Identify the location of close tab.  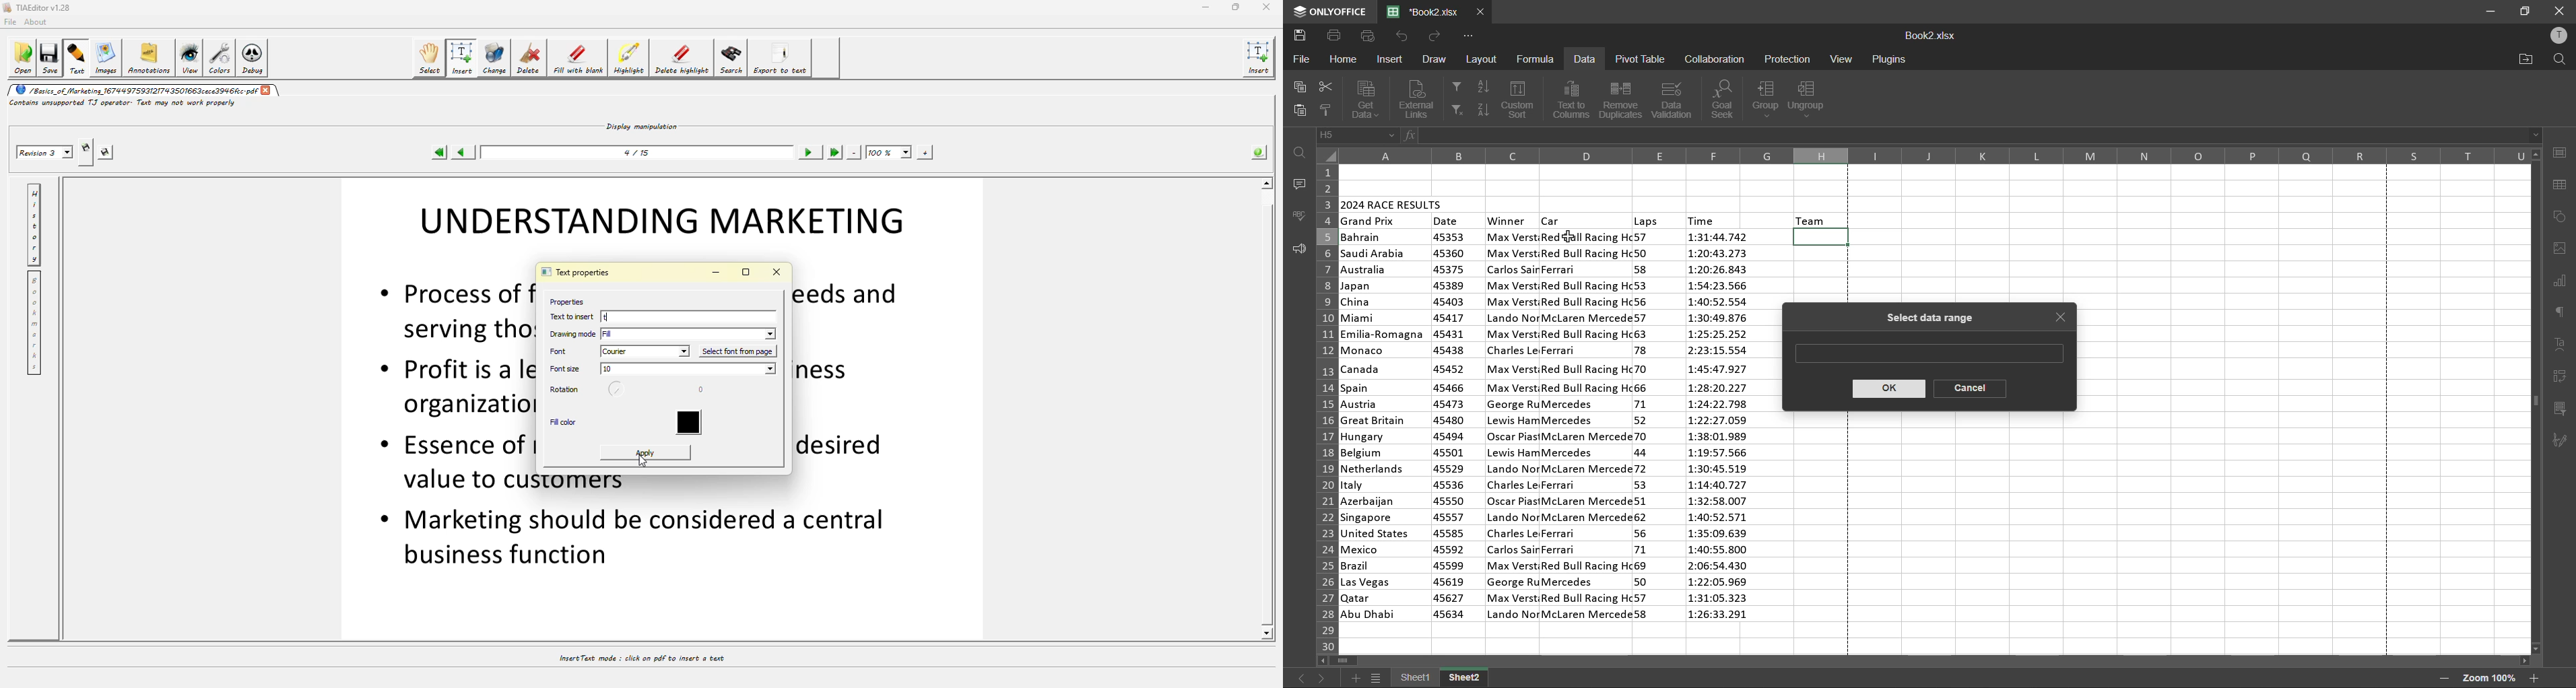
(2063, 320).